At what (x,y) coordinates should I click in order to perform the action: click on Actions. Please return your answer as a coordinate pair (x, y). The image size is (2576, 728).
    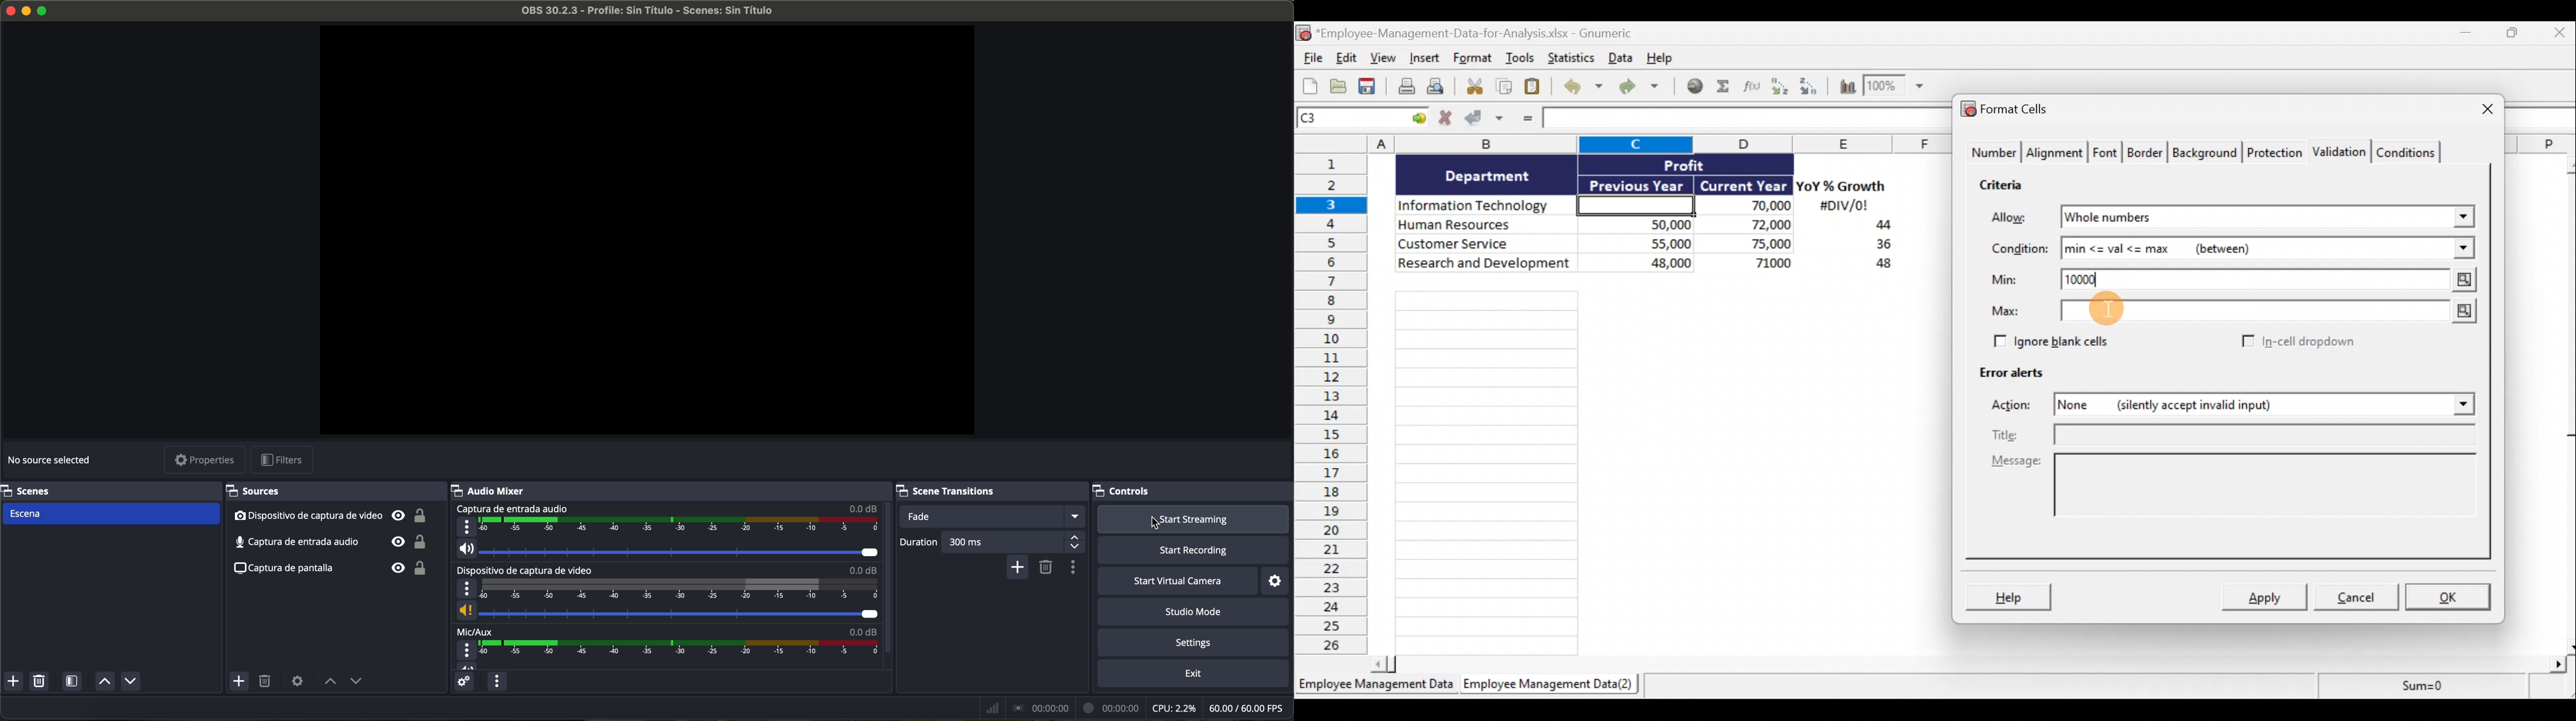
    Looking at the image, I should click on (2018, 407).